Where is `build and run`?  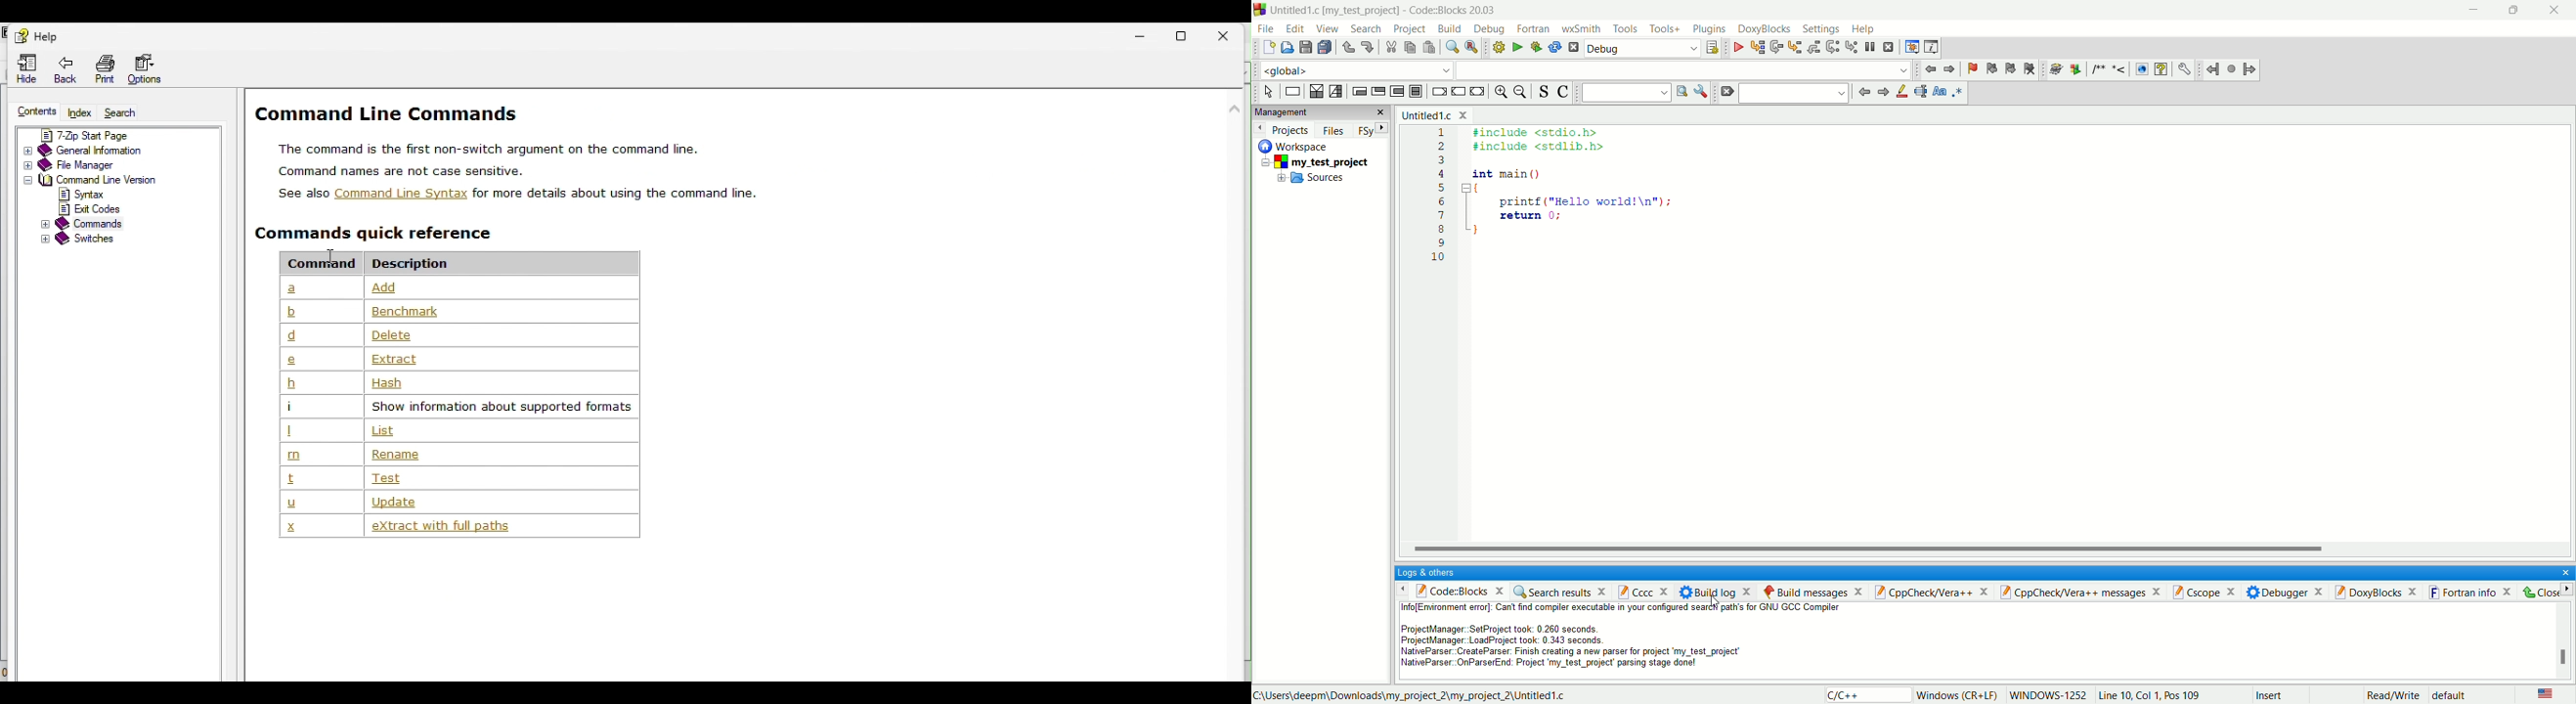 build and run is located at coordinates (1533, 47).